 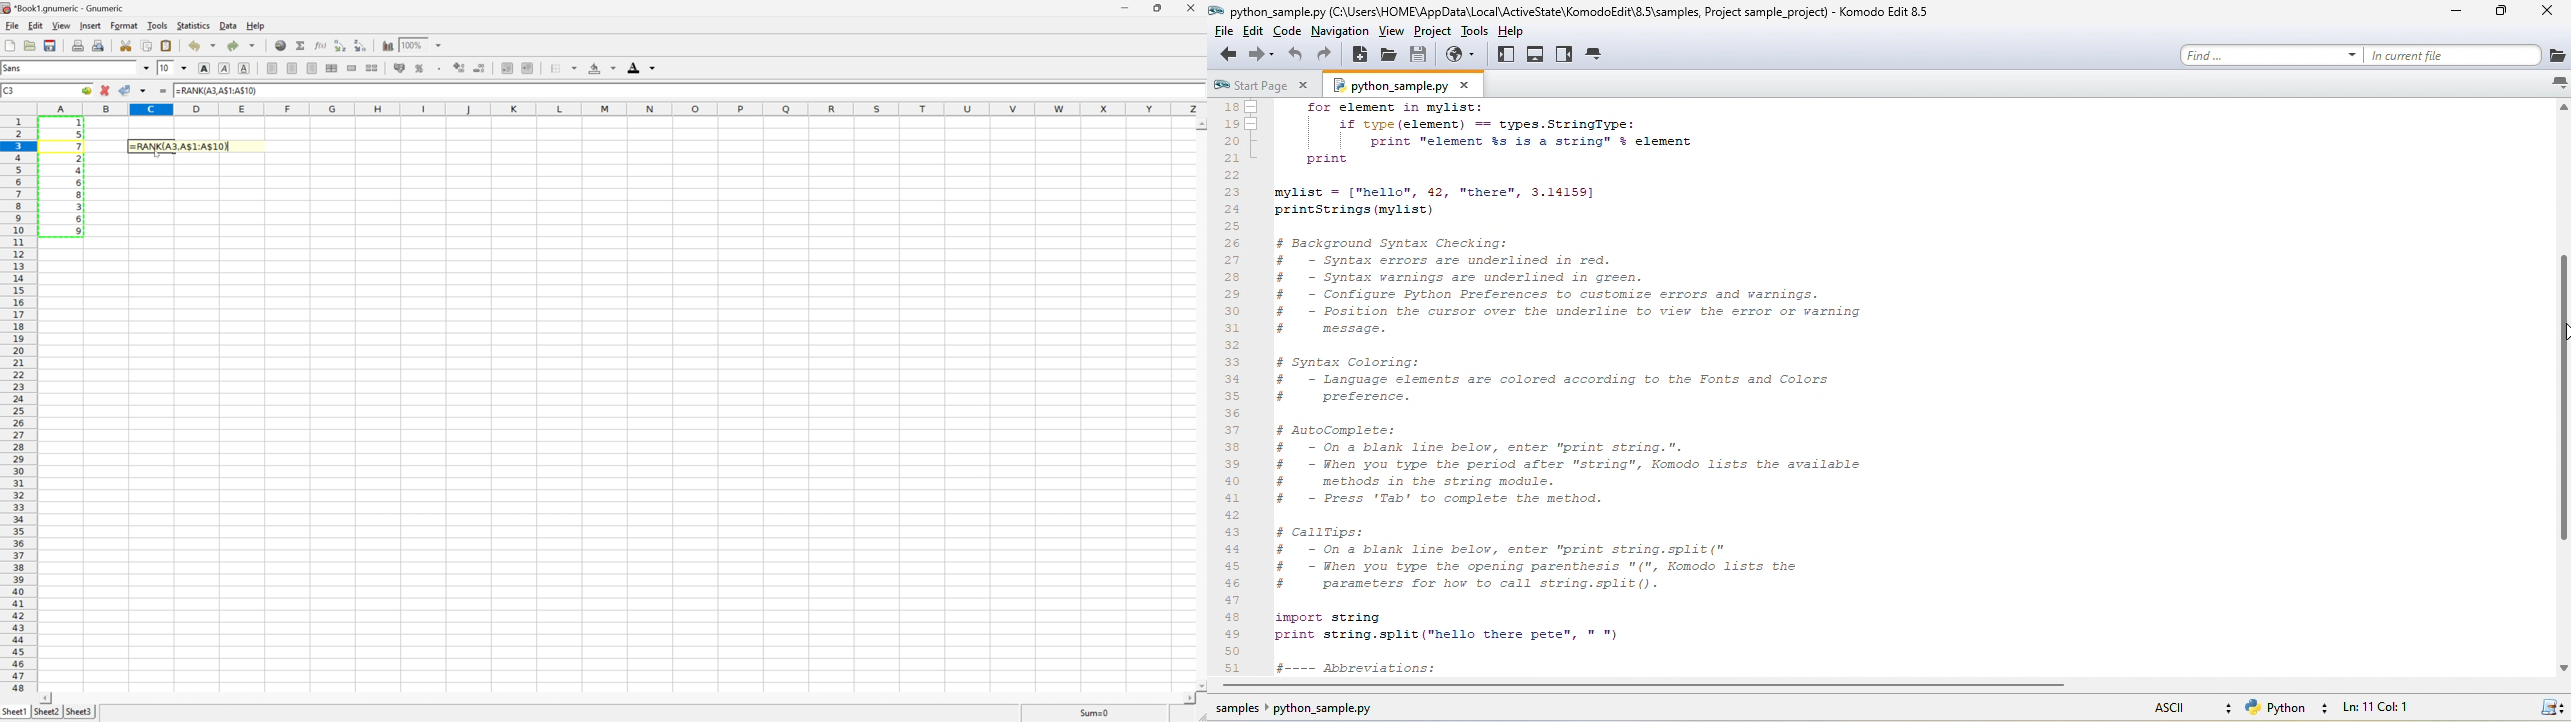 What do you see at coordinates (294, 68) in the screenshot?
I see `align center` at bounding box center [294, 68].